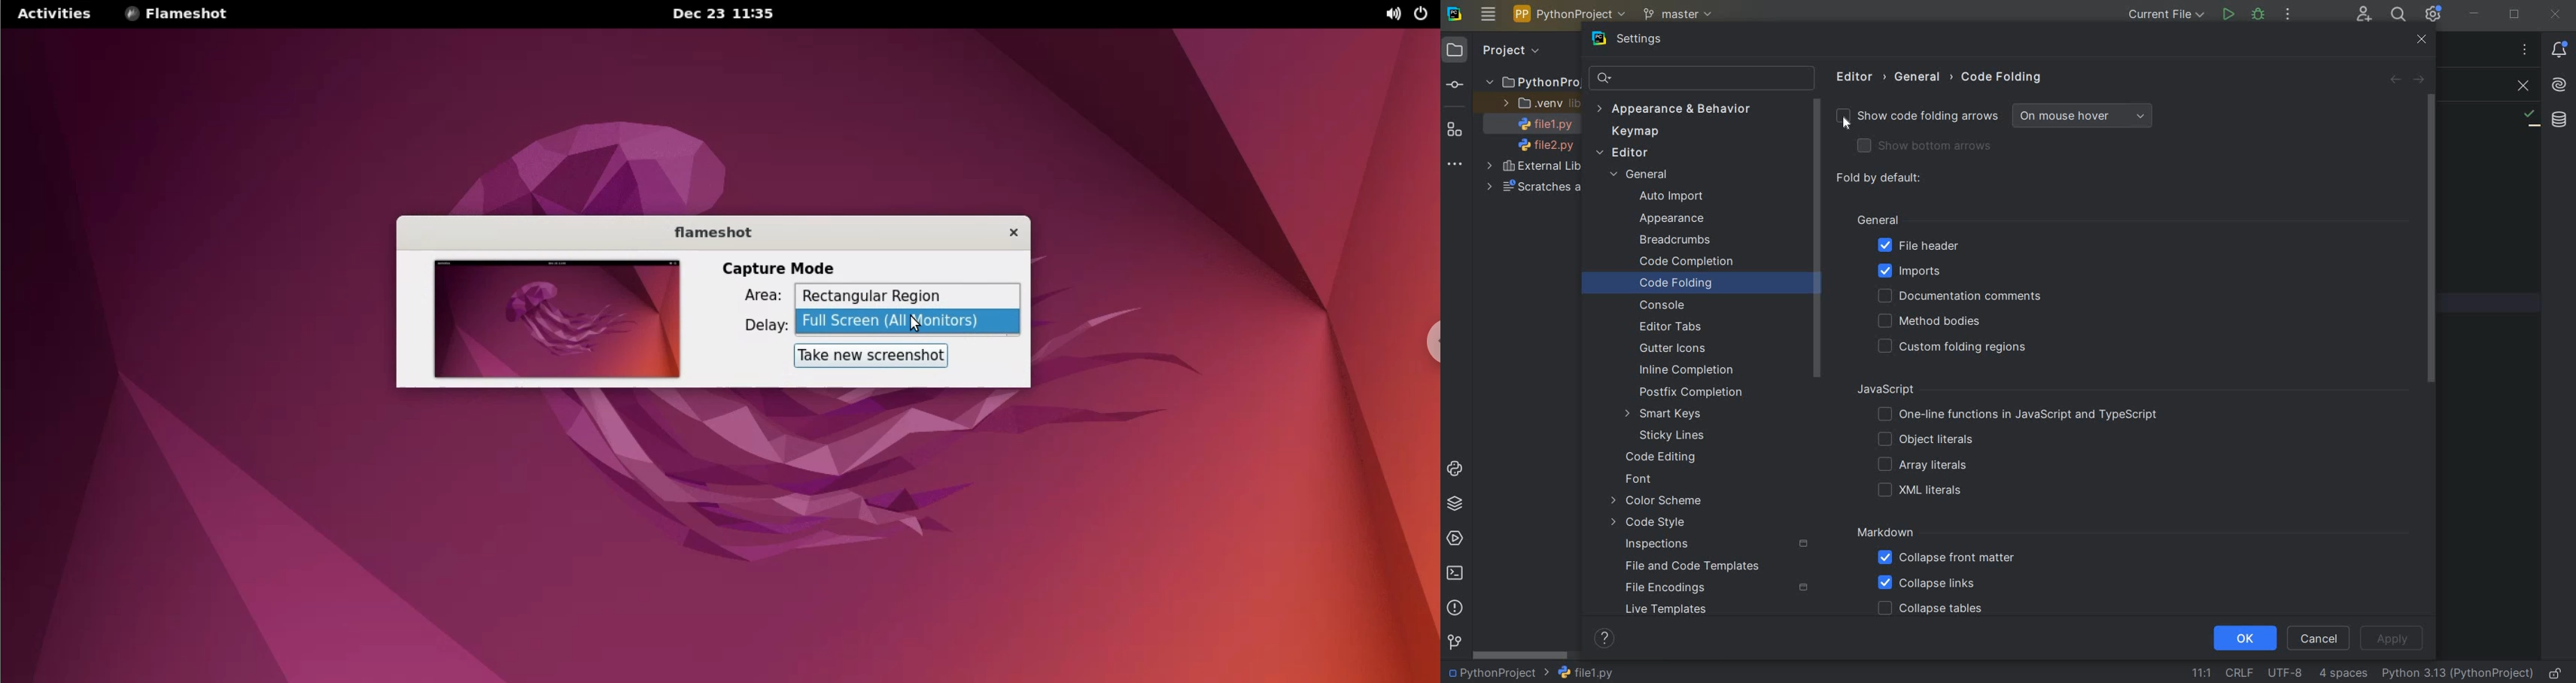  I want to click on STICKY LINES, so click(1673, 435).